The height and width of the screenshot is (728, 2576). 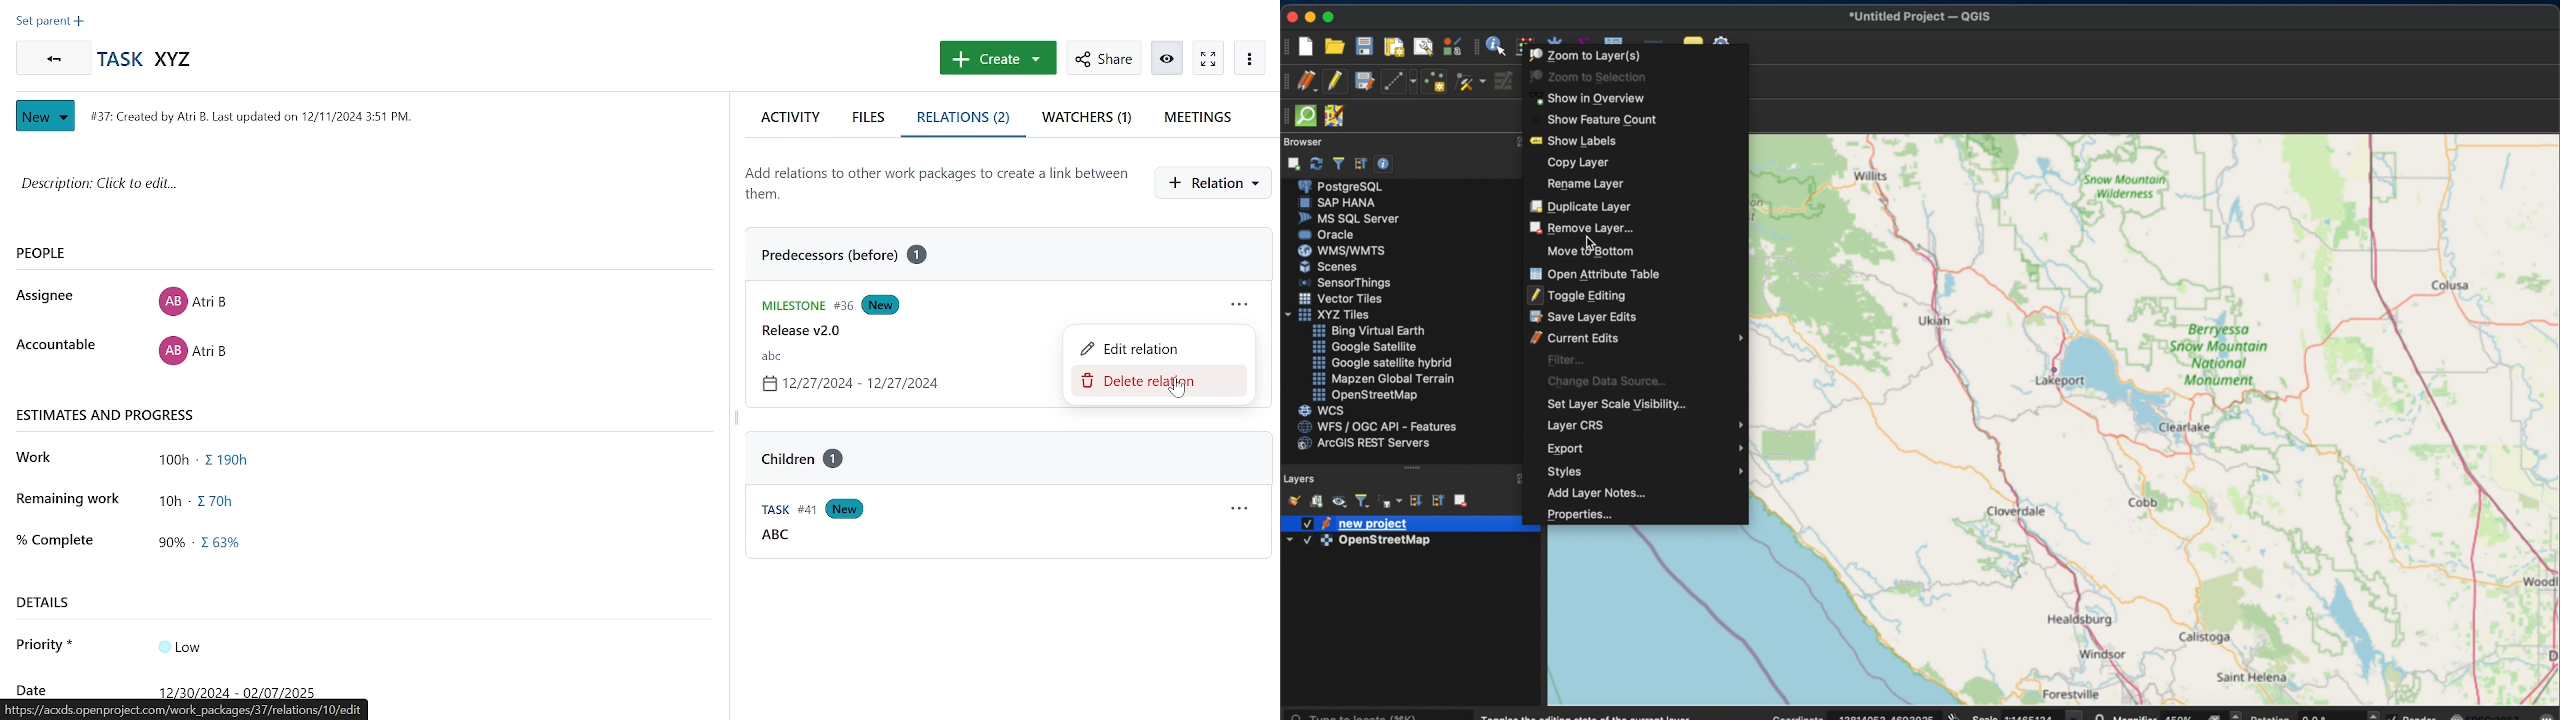 I want to click on Assignee, so click(x=192, y=299).